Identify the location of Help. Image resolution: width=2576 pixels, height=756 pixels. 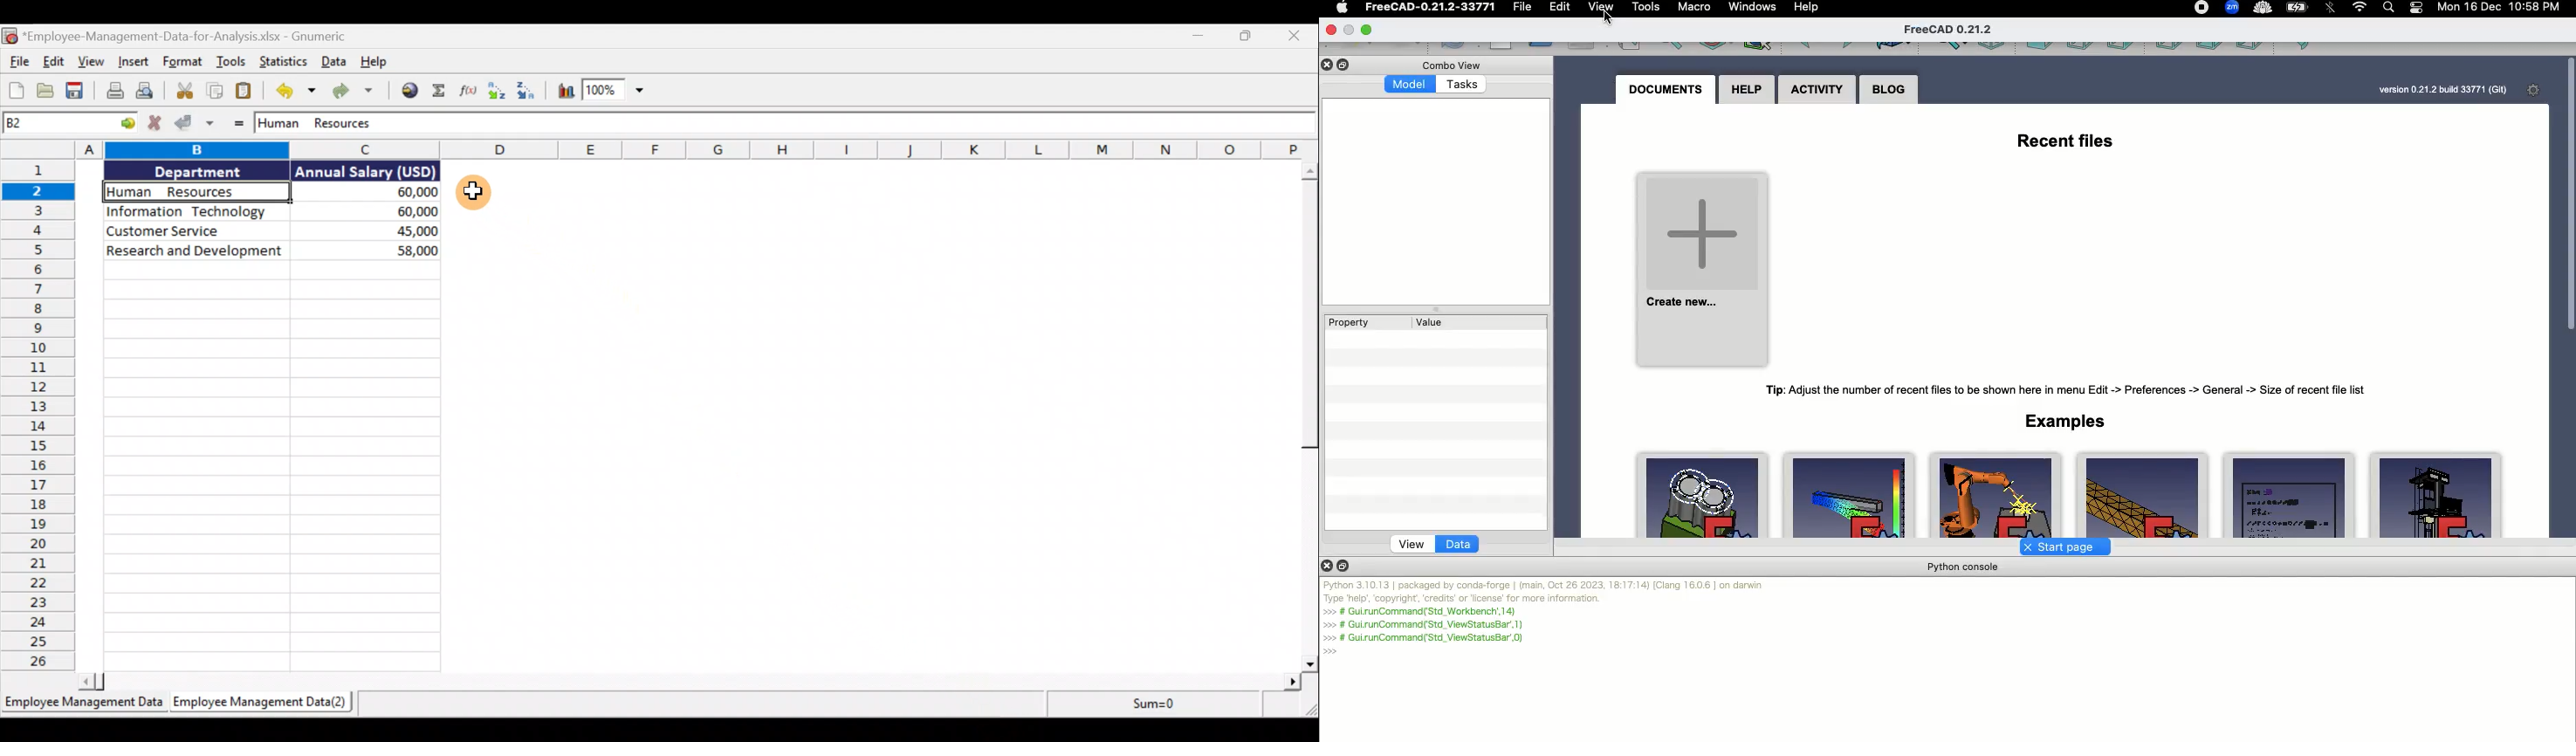
(373, 63).